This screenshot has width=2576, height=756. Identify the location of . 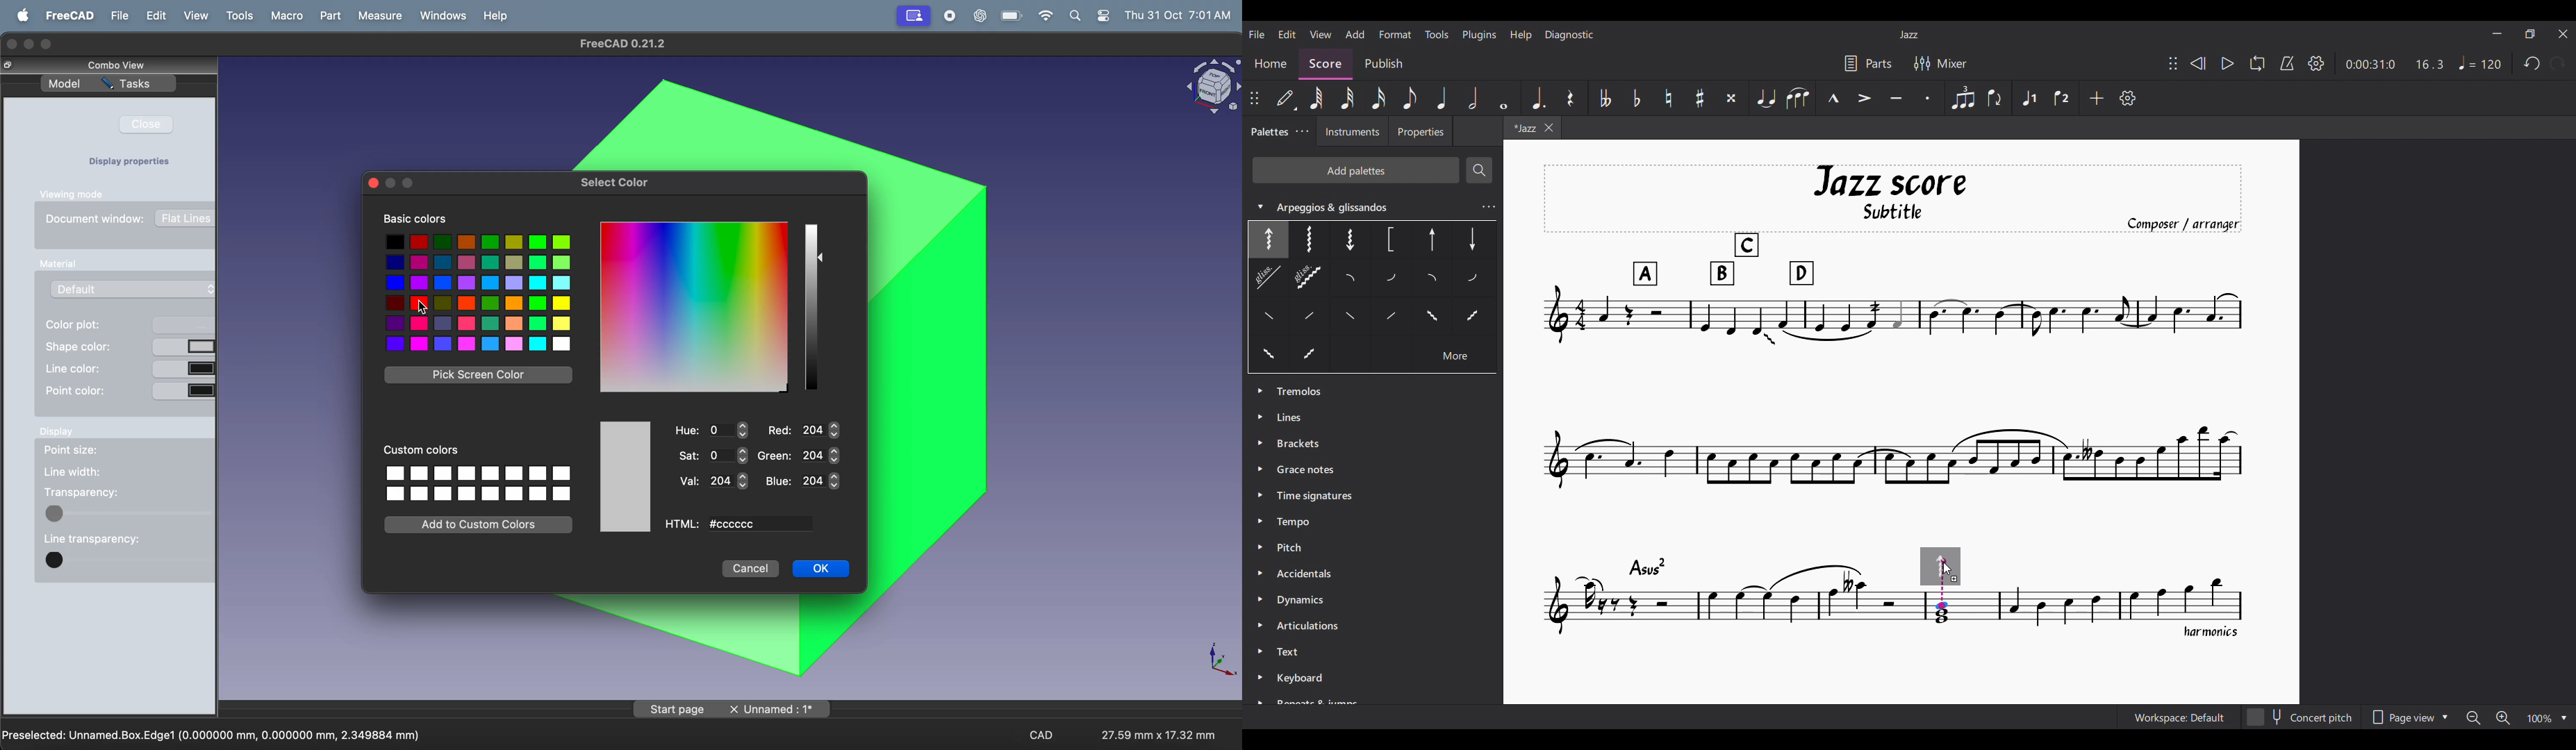
(1267, 355).